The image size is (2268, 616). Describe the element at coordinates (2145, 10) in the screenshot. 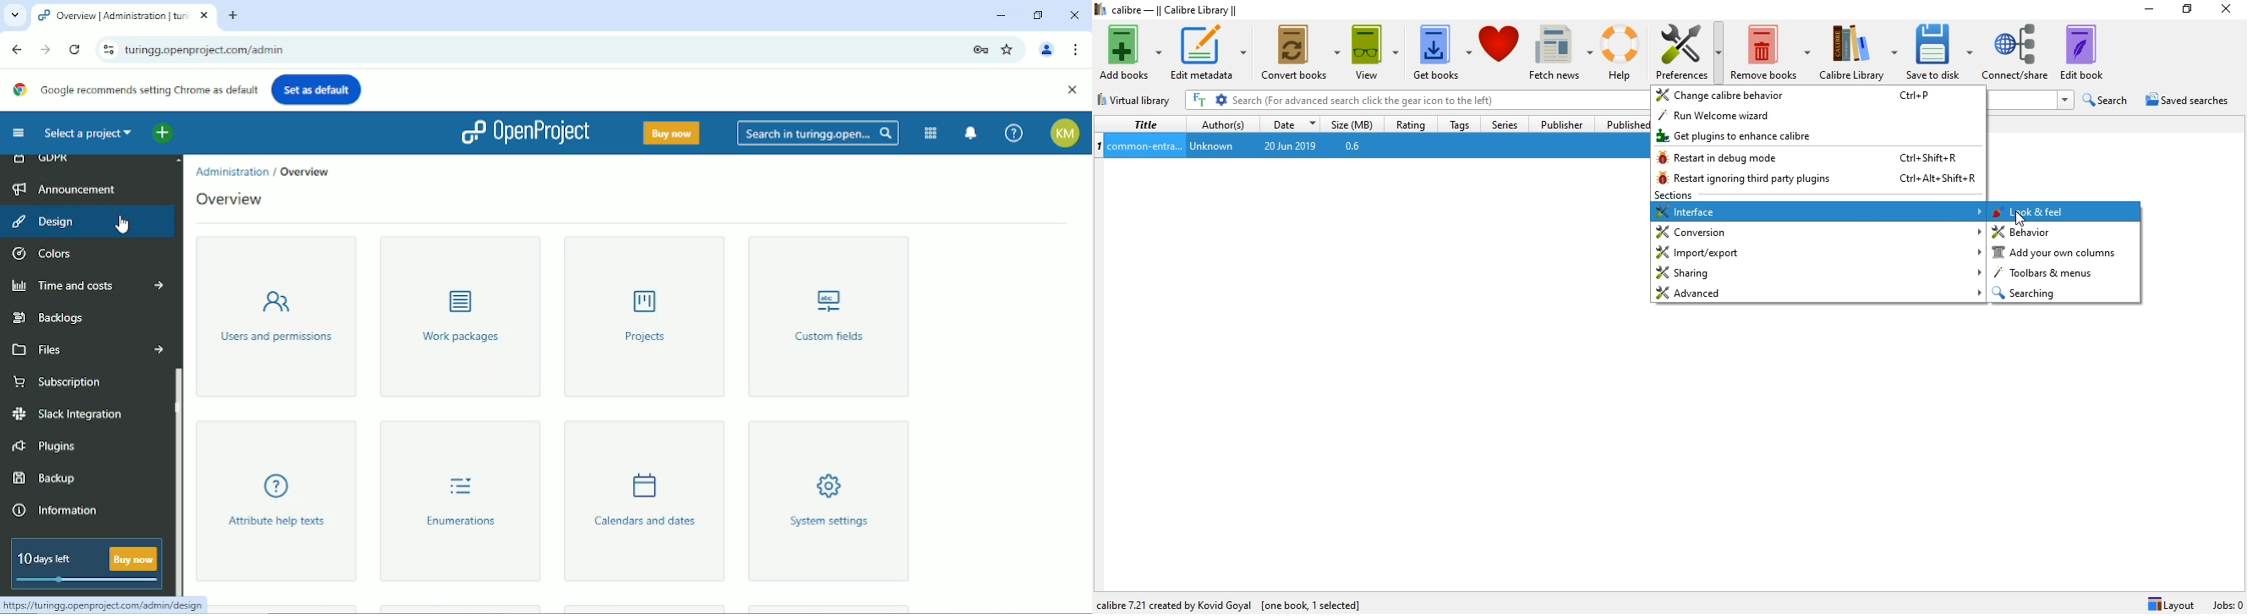

I see `Minimise` at that location.